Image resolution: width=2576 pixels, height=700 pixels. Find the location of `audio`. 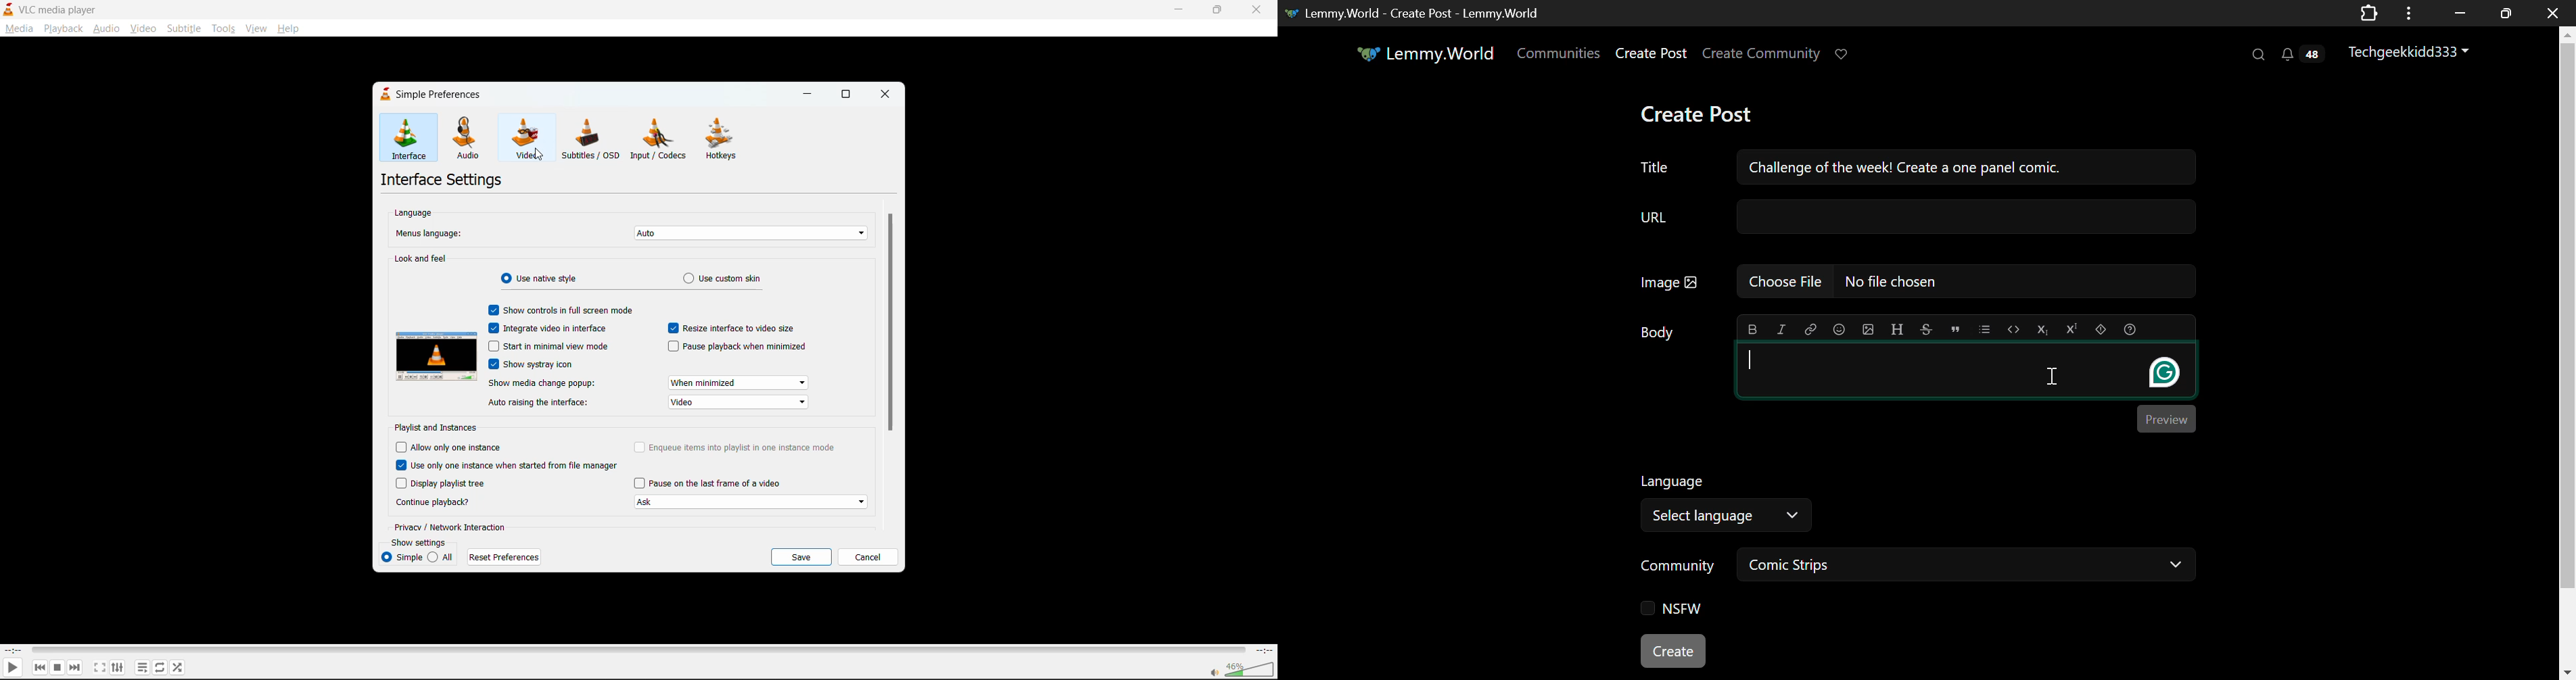

audio is located at coordinates (107, 27).